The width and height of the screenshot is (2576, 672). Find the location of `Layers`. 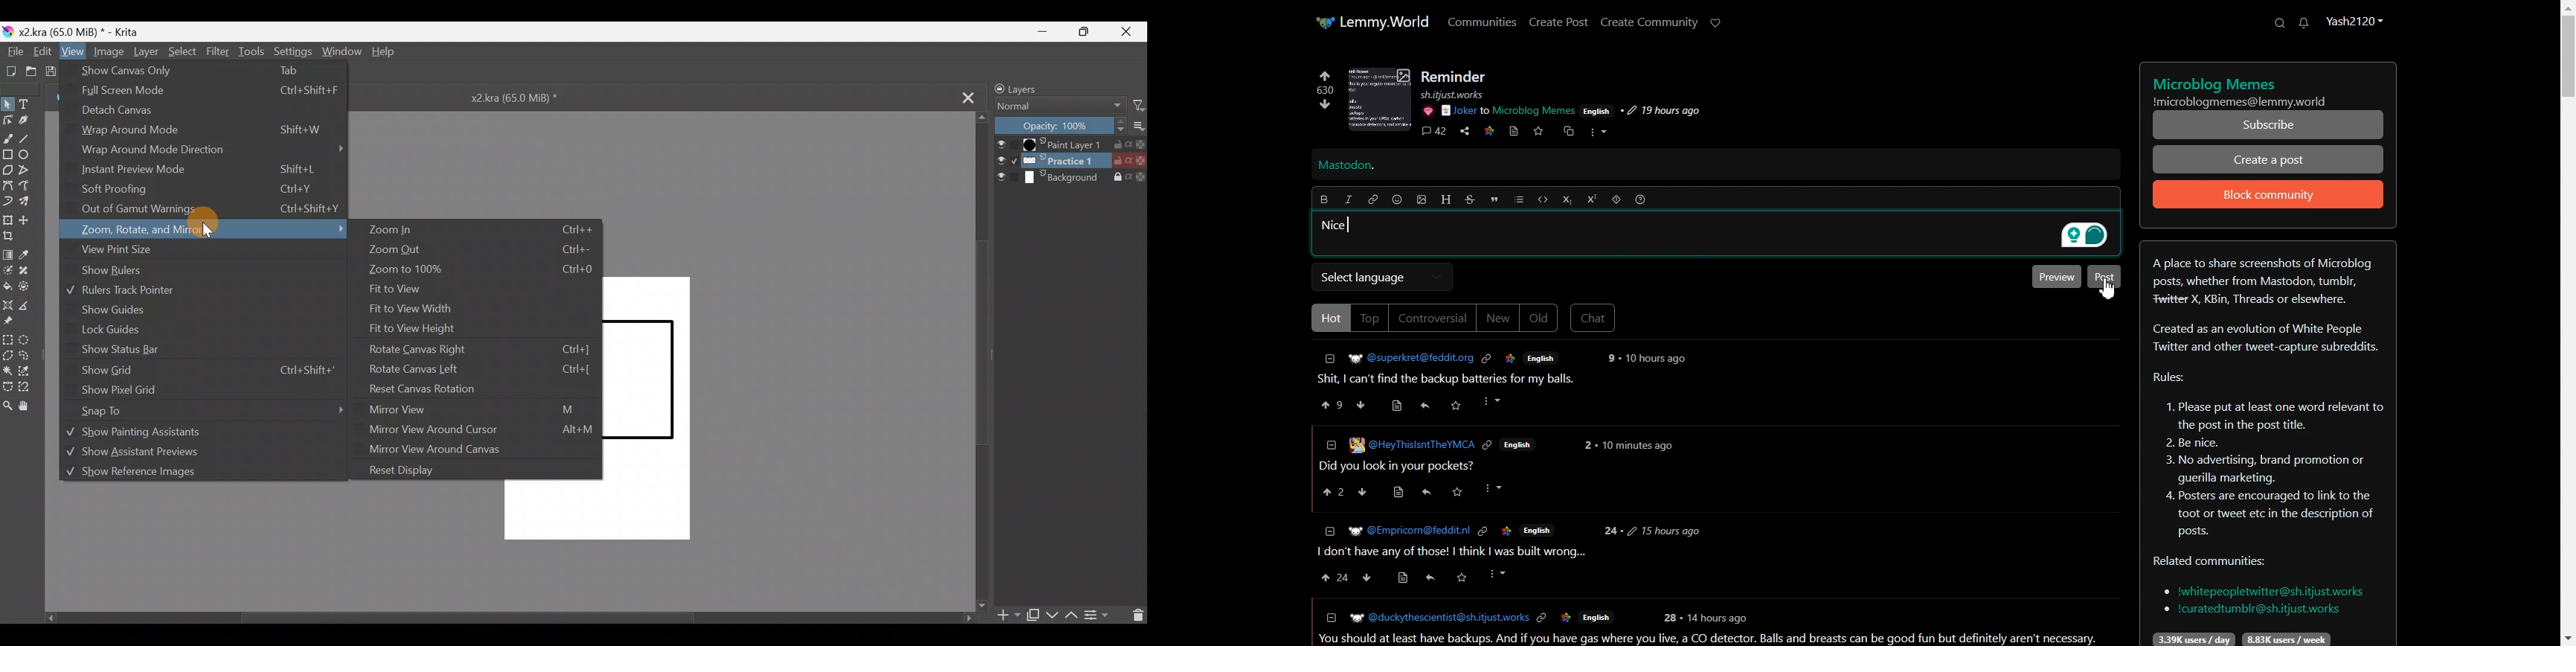

Layers is located at coordinates (1044, 88).